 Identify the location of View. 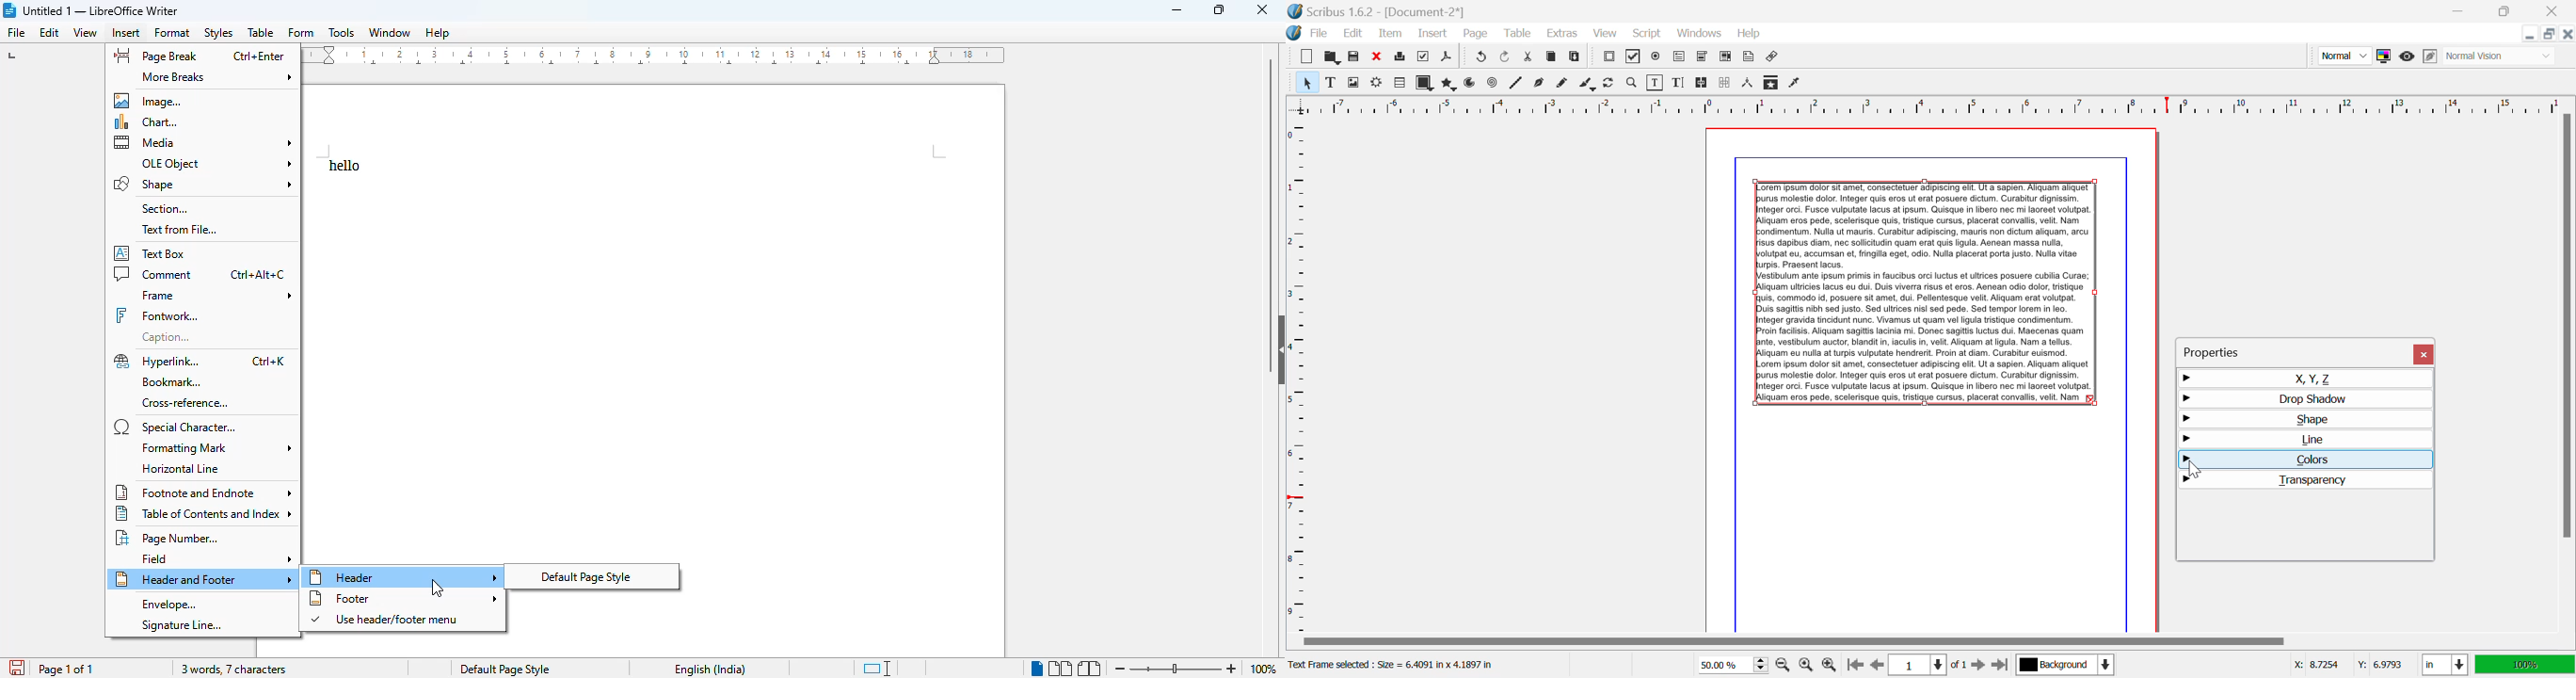
(1604, 34).